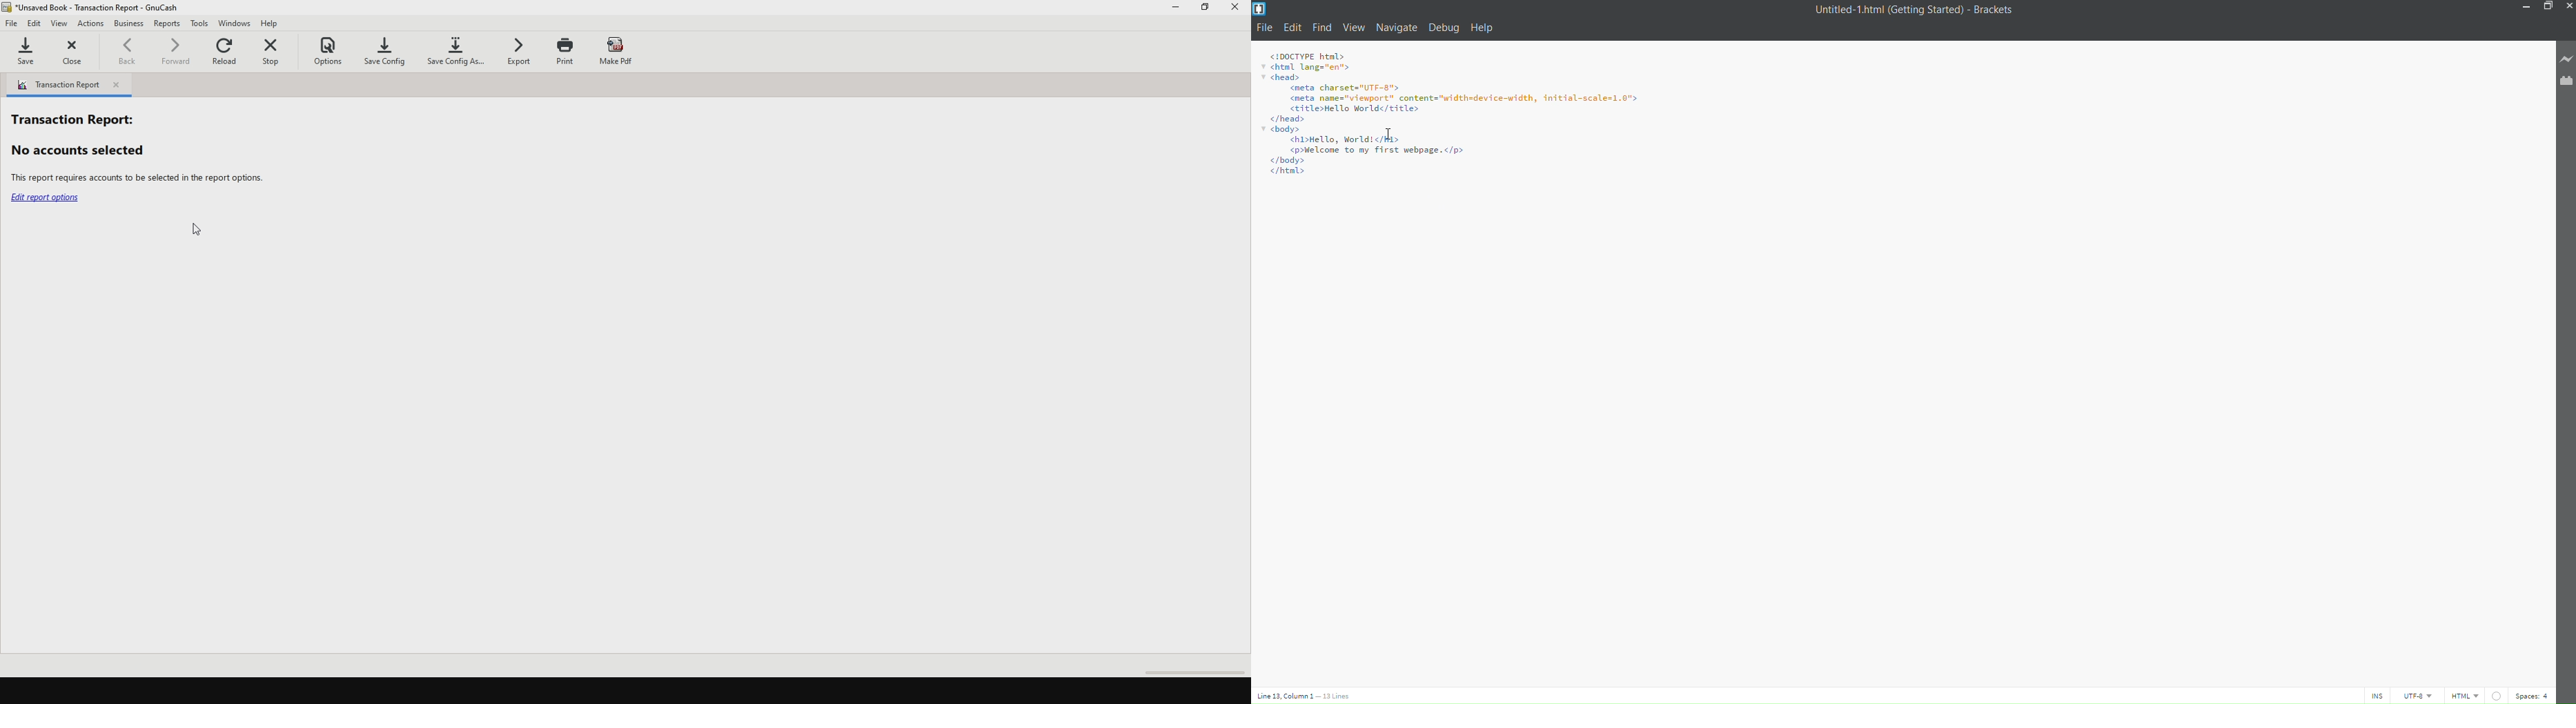 This screenshot has width=2576, height=728. I want to click on close, so click(1237, 10).